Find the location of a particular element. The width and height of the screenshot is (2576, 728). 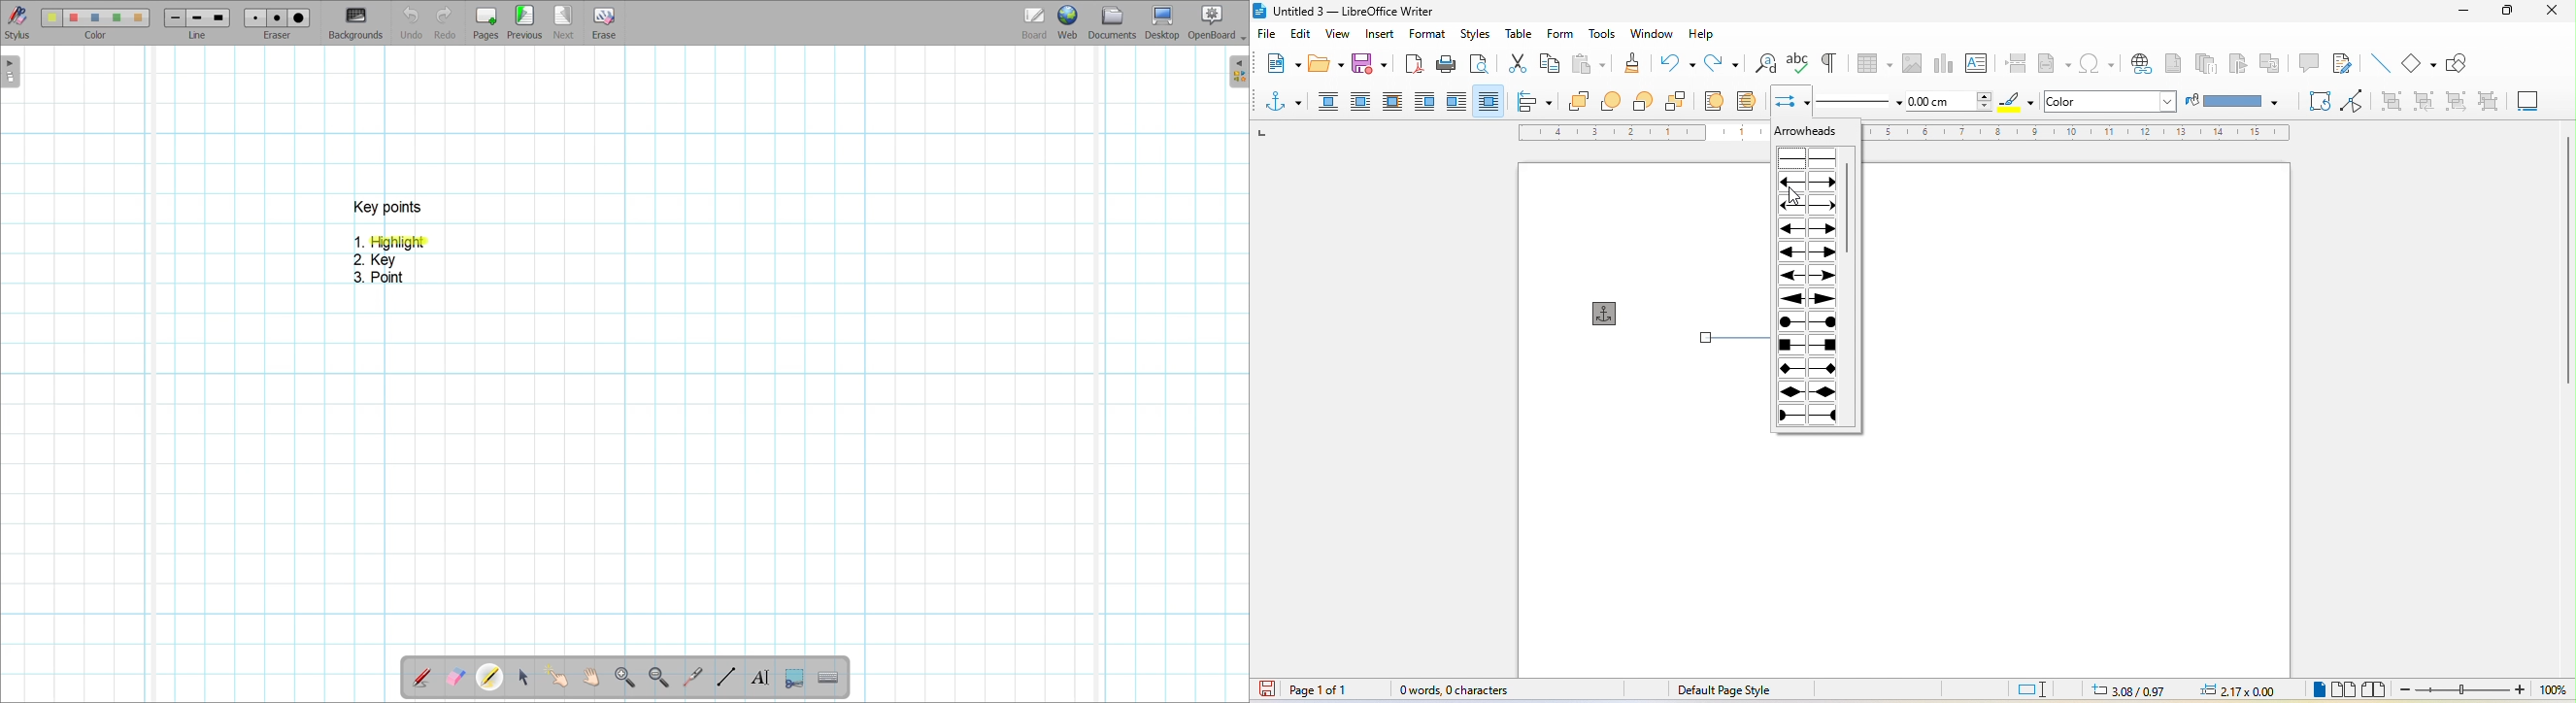

minimize is located at coordinates (2464, 10).